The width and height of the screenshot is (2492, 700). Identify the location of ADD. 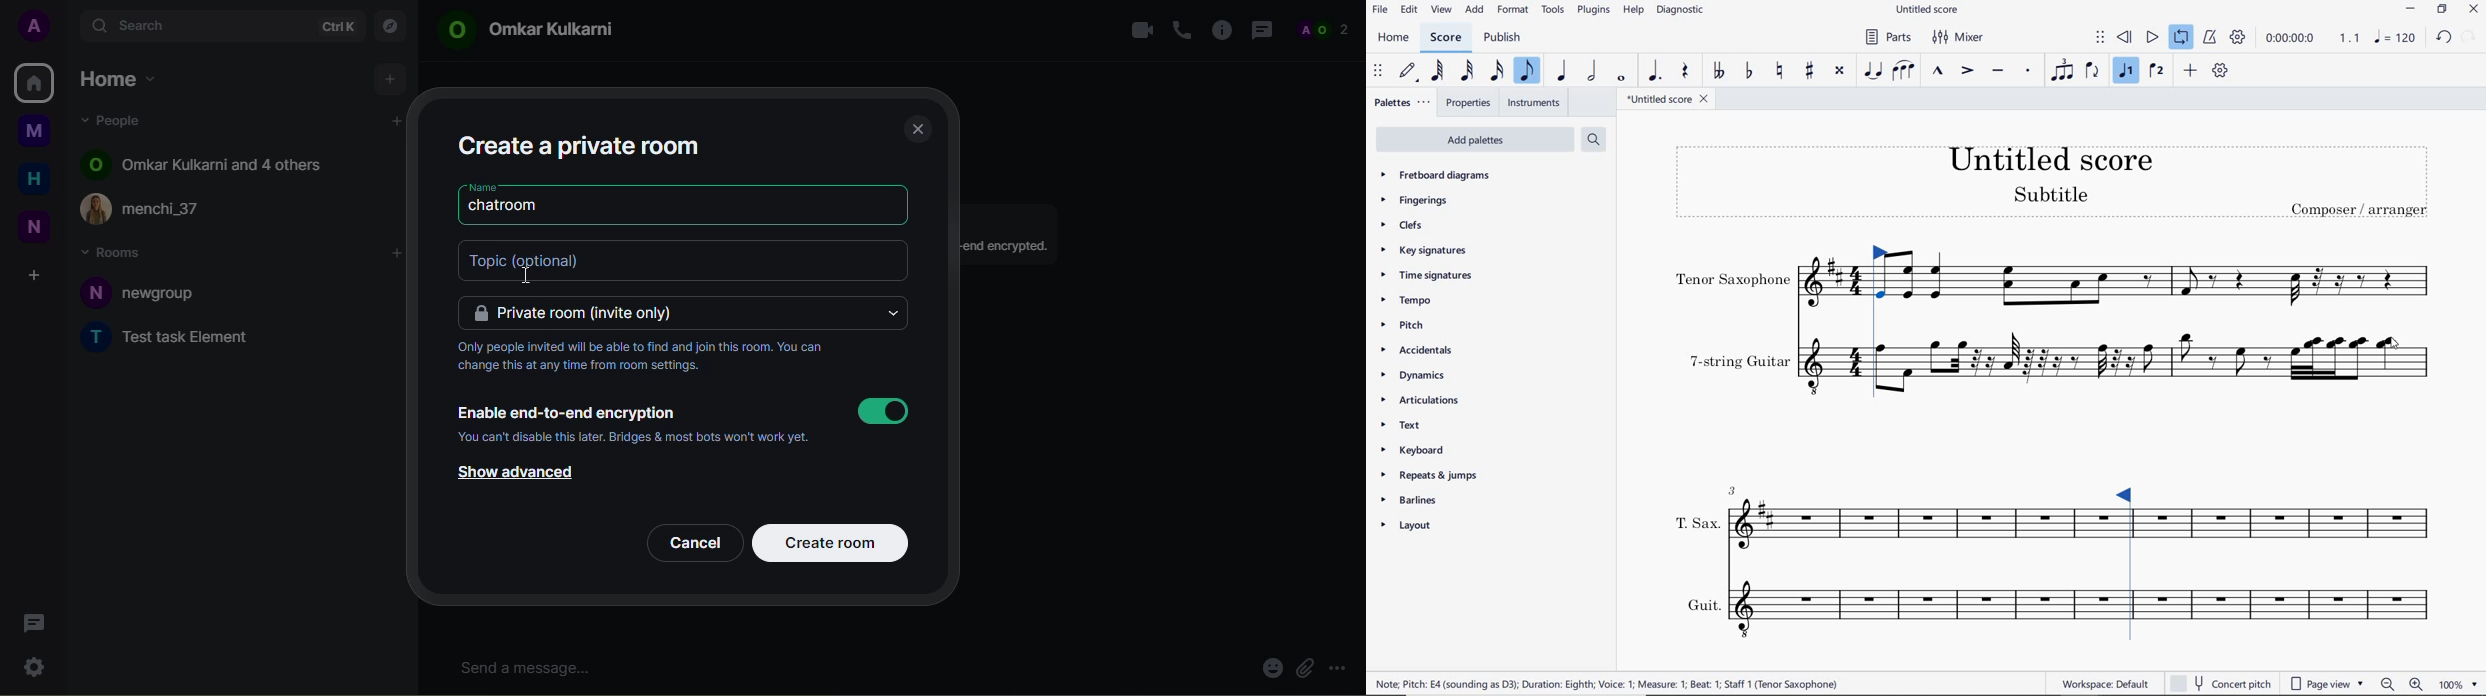
(1475, 9).